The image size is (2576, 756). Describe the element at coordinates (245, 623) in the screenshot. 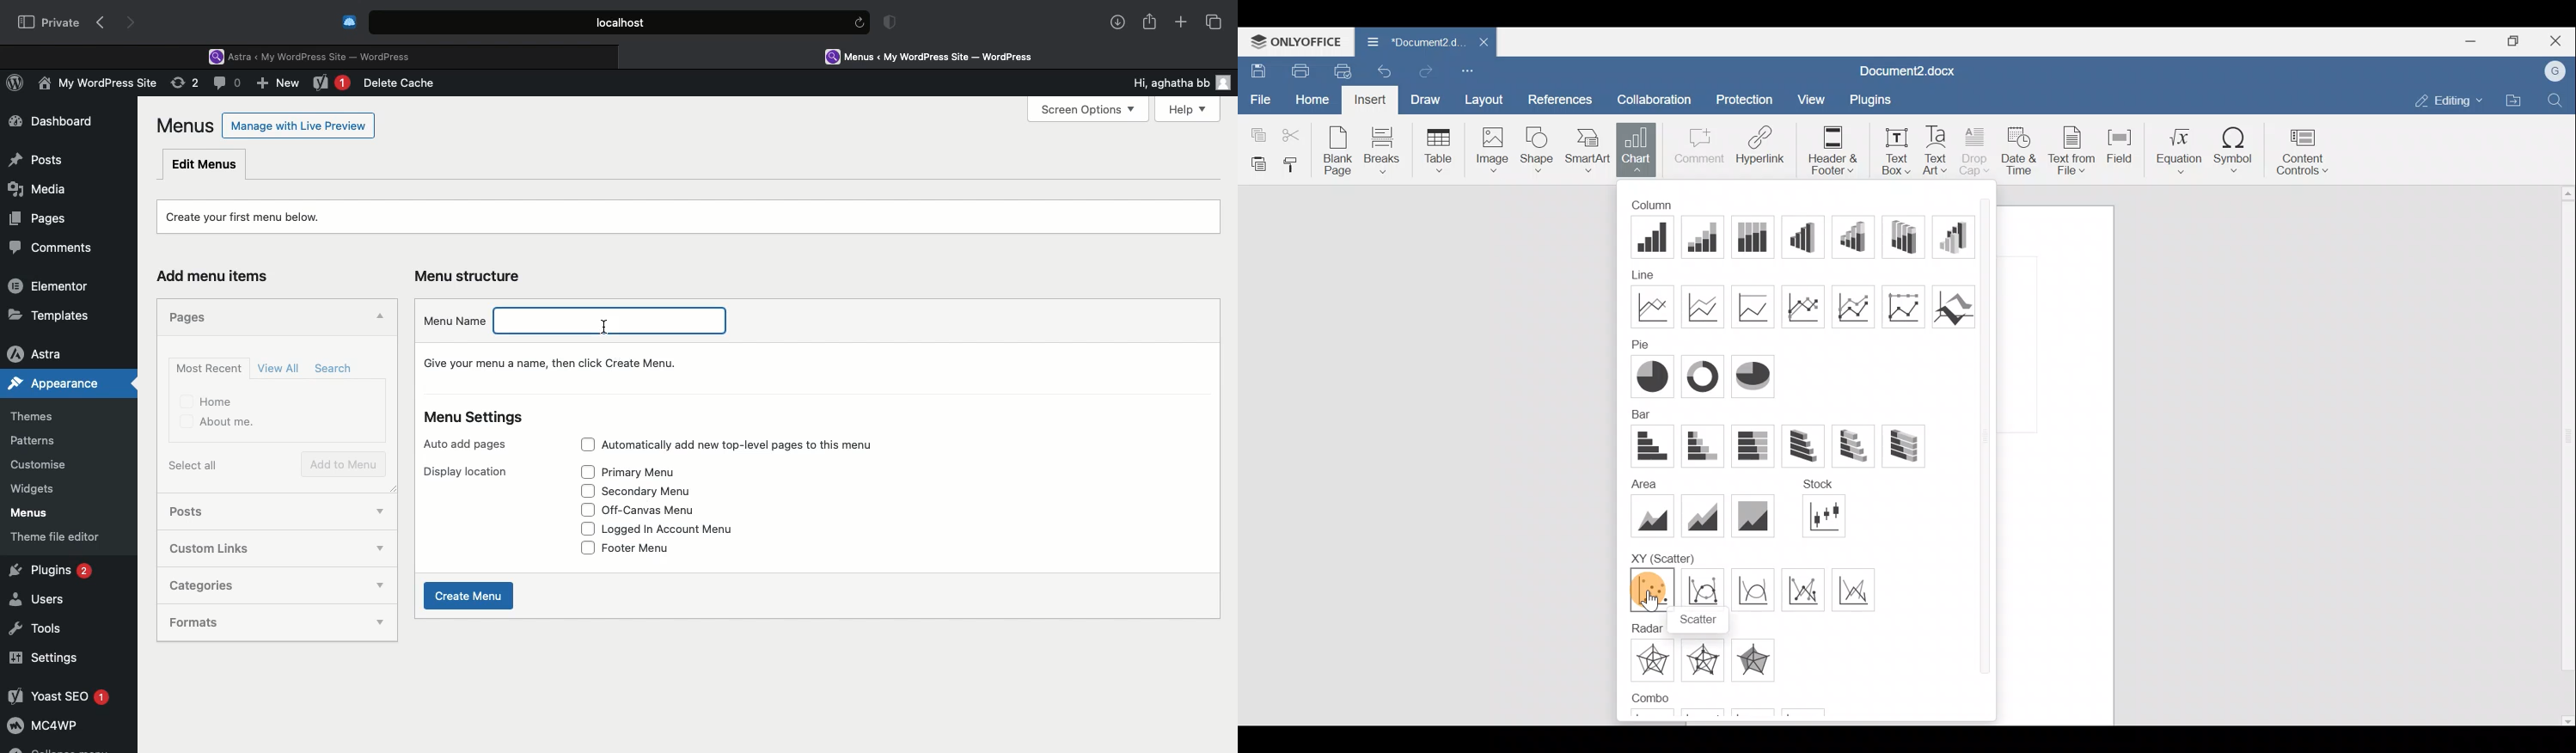

I see `Formats` at that location.